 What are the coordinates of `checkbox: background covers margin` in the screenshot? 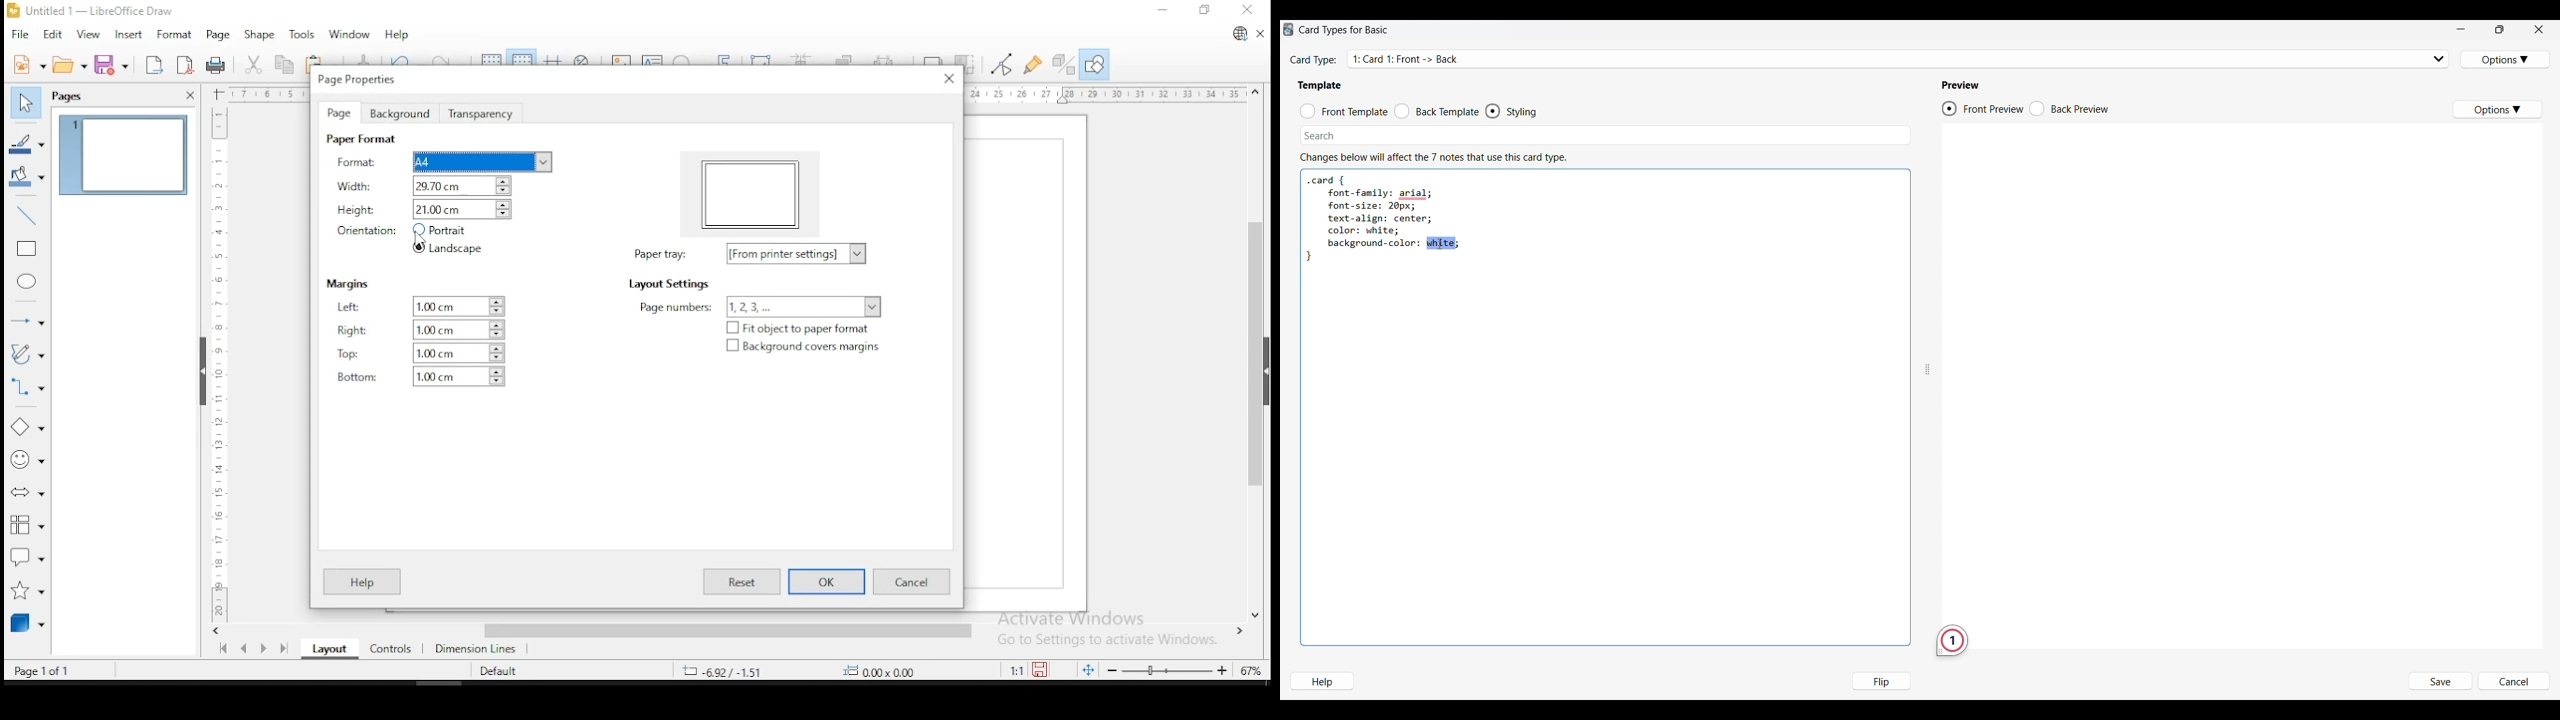 It's located at (804, 347).